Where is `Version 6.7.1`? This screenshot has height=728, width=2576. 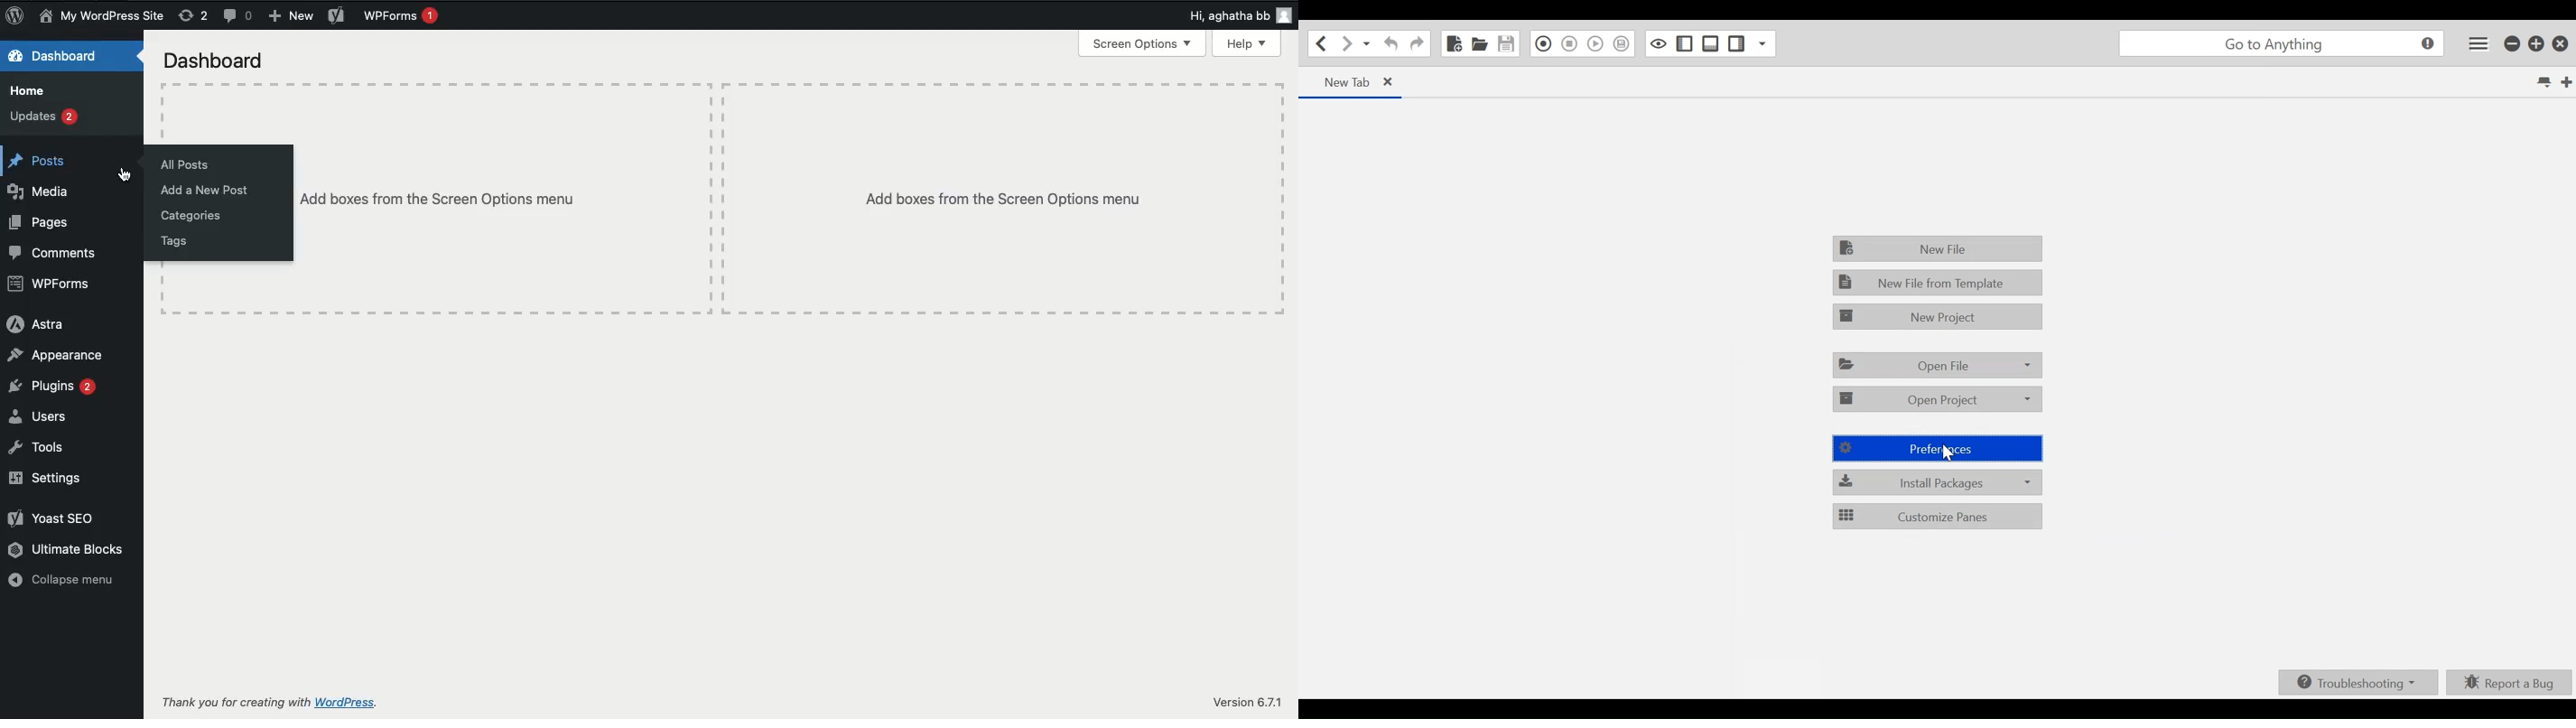
Version 6.7.1 is located at coordinates (1246, 703).